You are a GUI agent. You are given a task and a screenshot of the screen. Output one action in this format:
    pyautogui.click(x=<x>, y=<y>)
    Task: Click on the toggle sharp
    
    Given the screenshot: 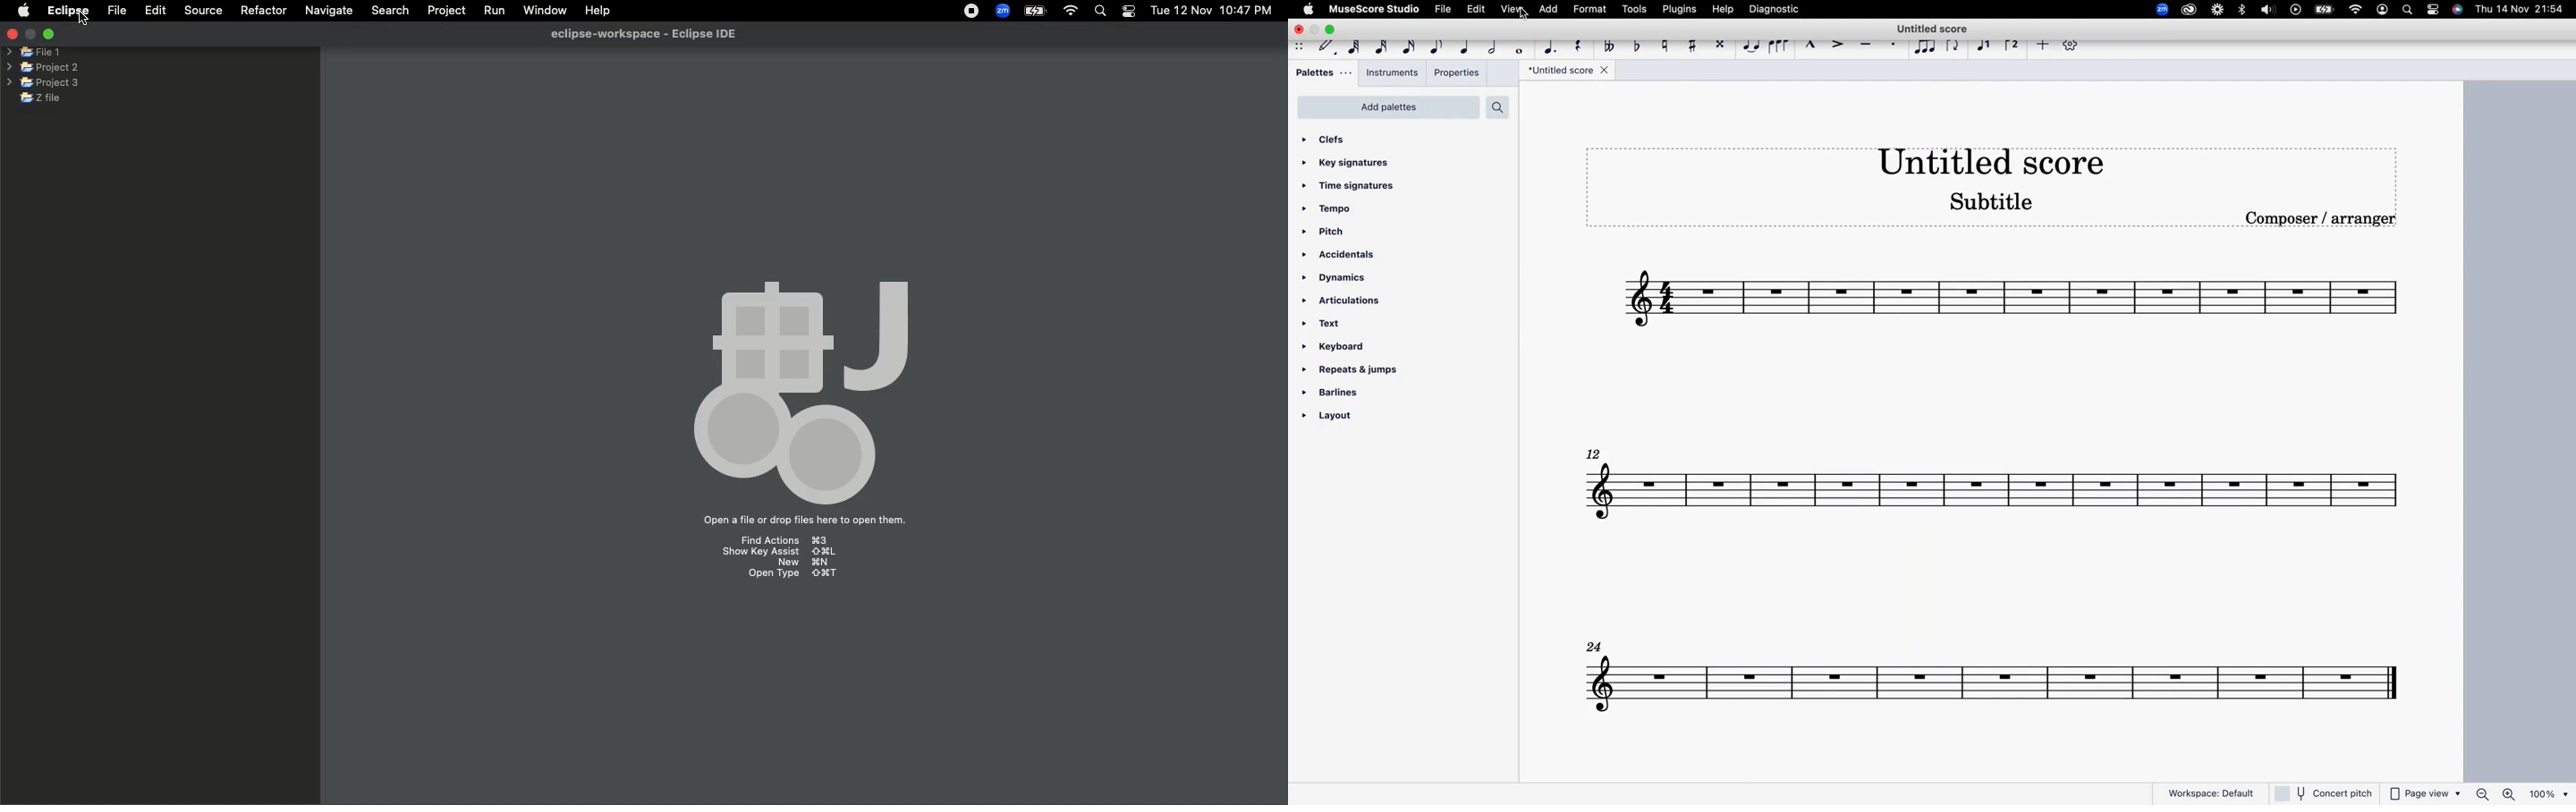 What is the action you would take?
    pyautogui.click(x=1688, y=45)
    